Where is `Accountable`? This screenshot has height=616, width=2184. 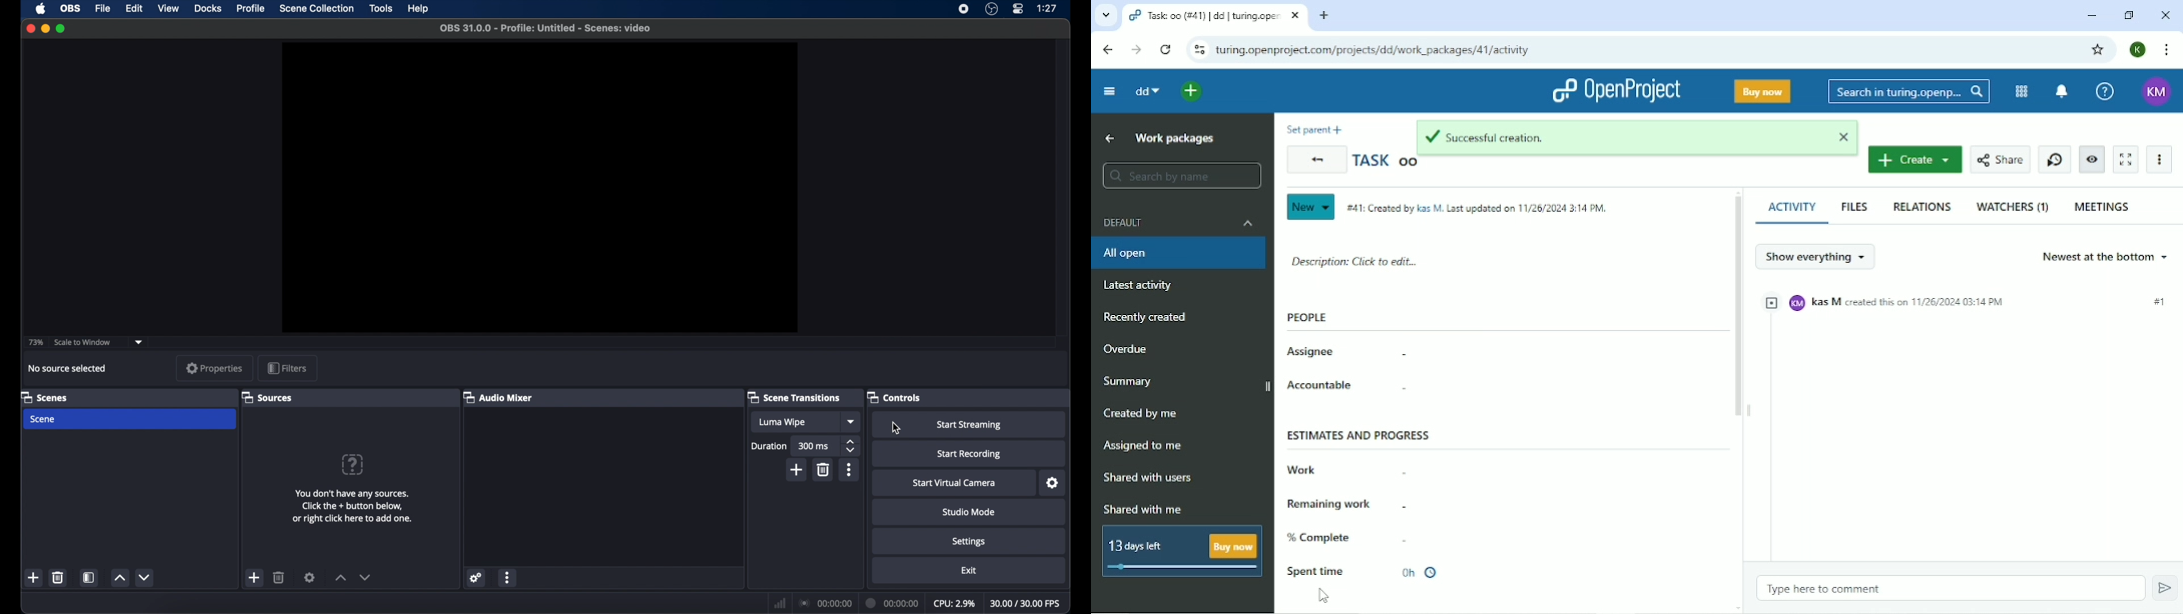
Accountable is located at coordinates (1321, 384).